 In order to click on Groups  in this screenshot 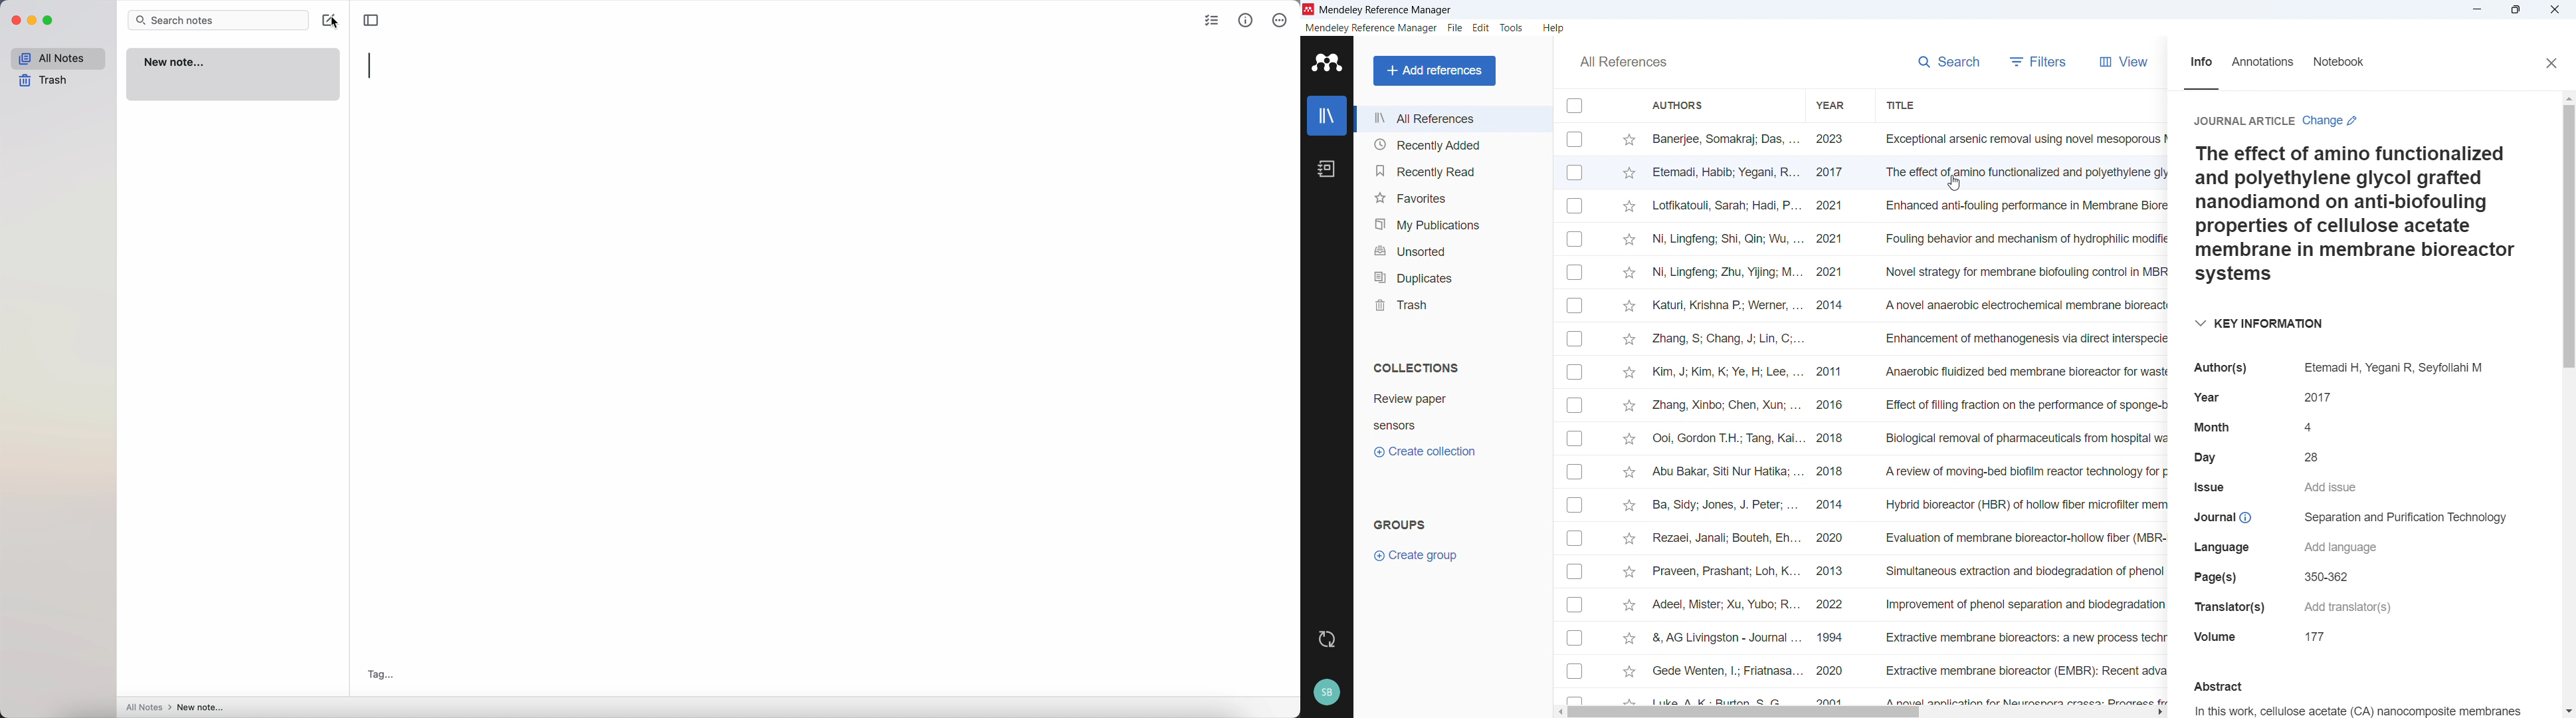, I will do `click(1399, 526)`.